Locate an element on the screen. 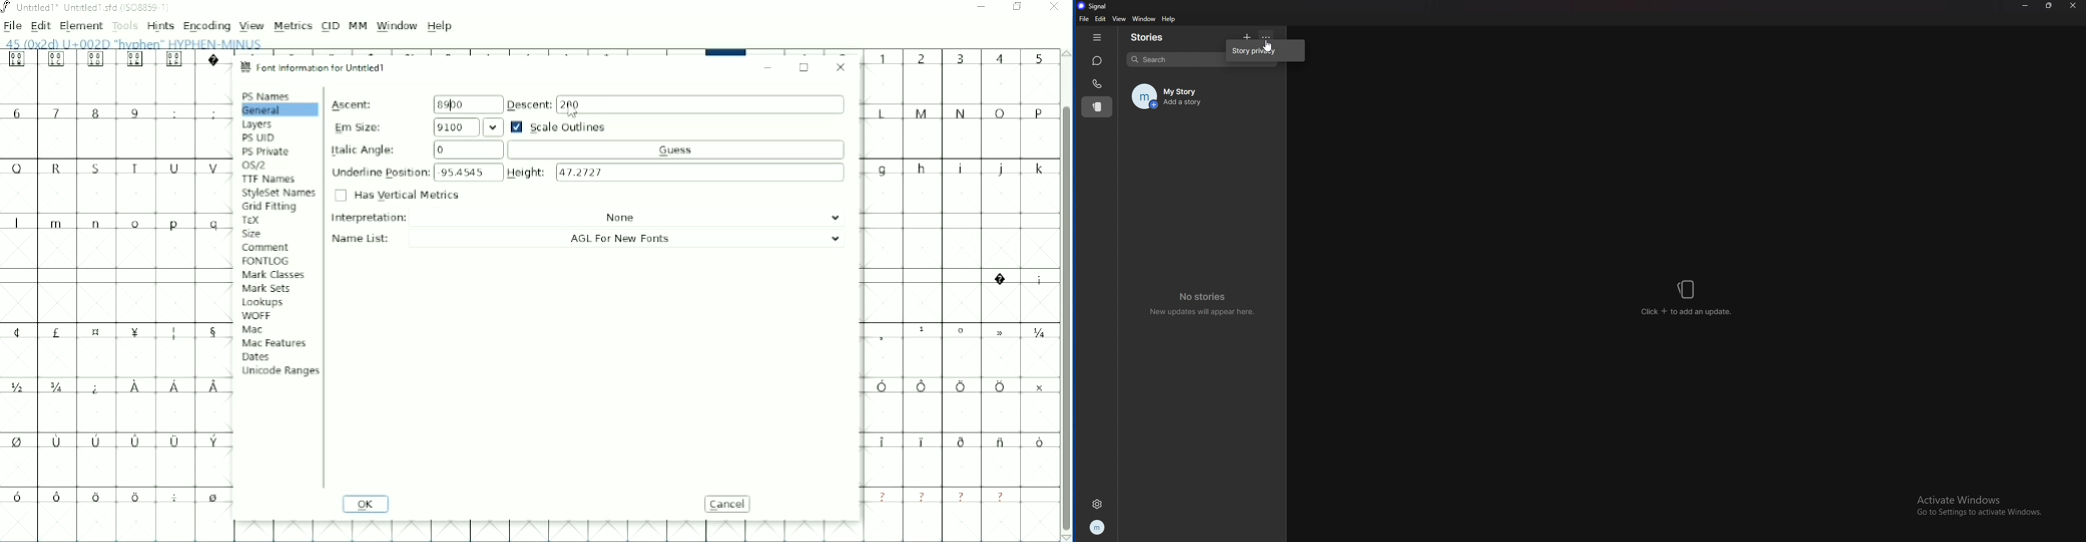 The image size is (2100, 560). PS Private is located at coordinates (267, 151).